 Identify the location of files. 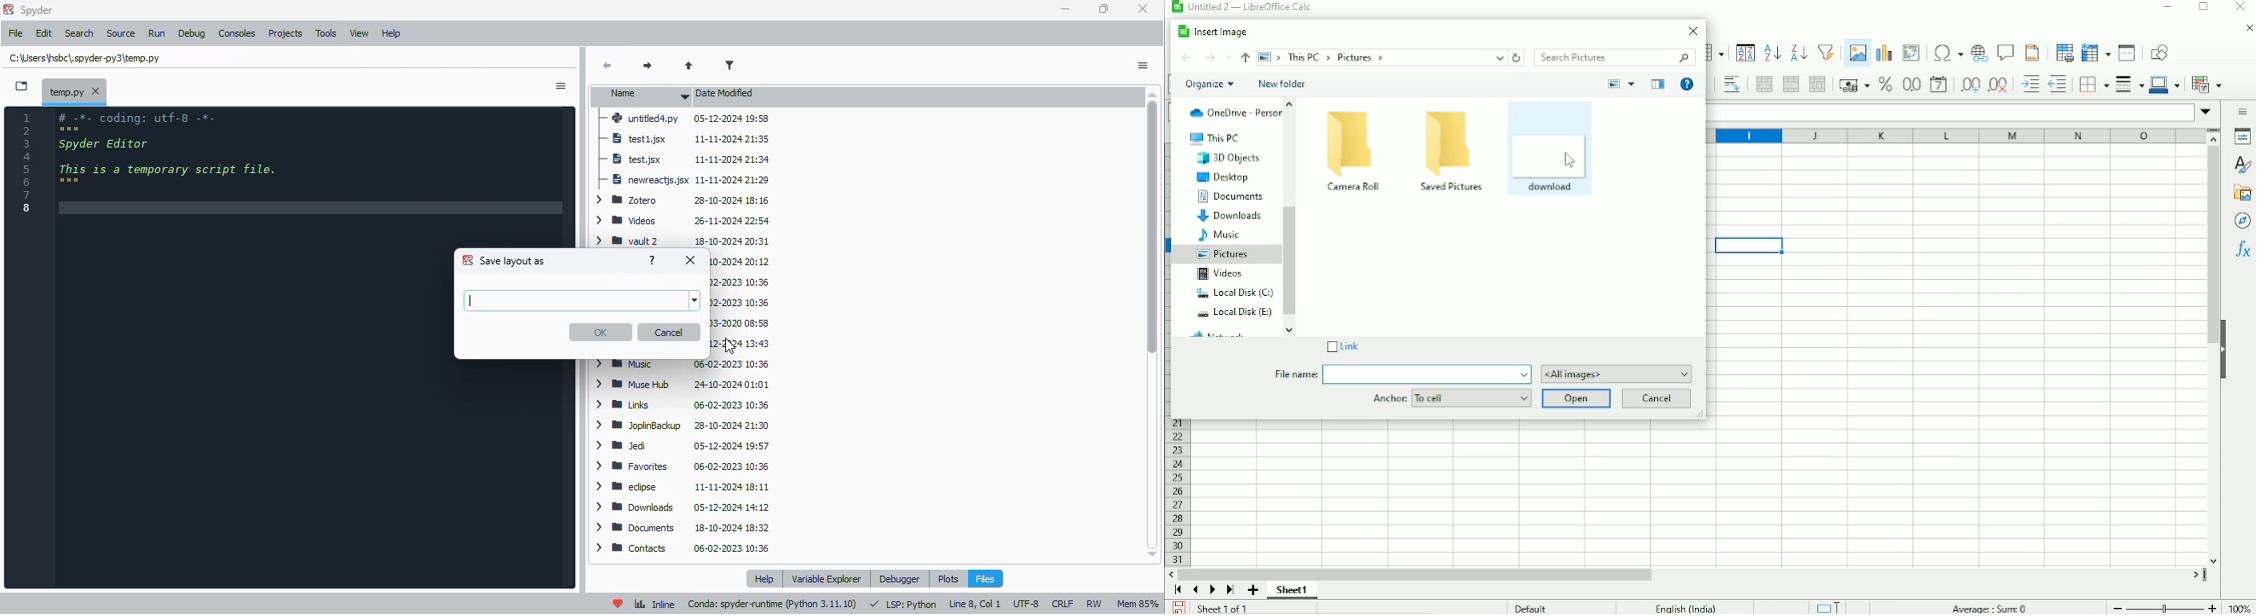
(986, 578).